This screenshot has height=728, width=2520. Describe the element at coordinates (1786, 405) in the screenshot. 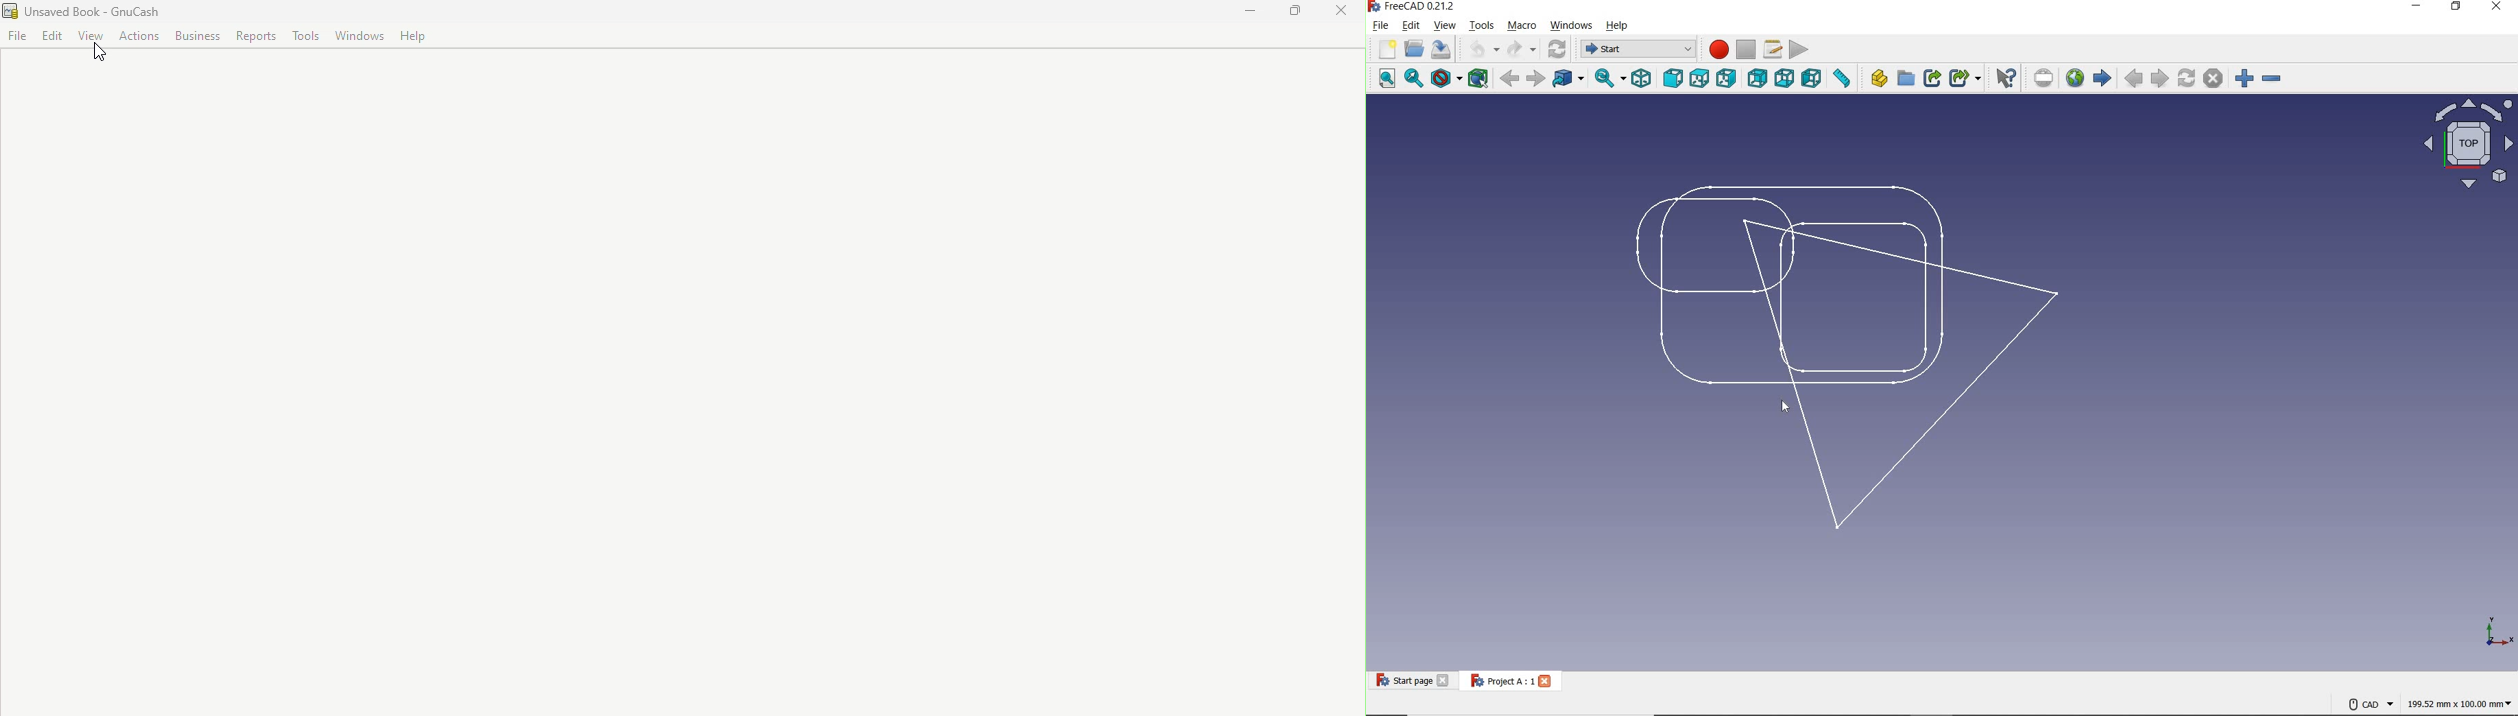

I see `cursor` at that location.